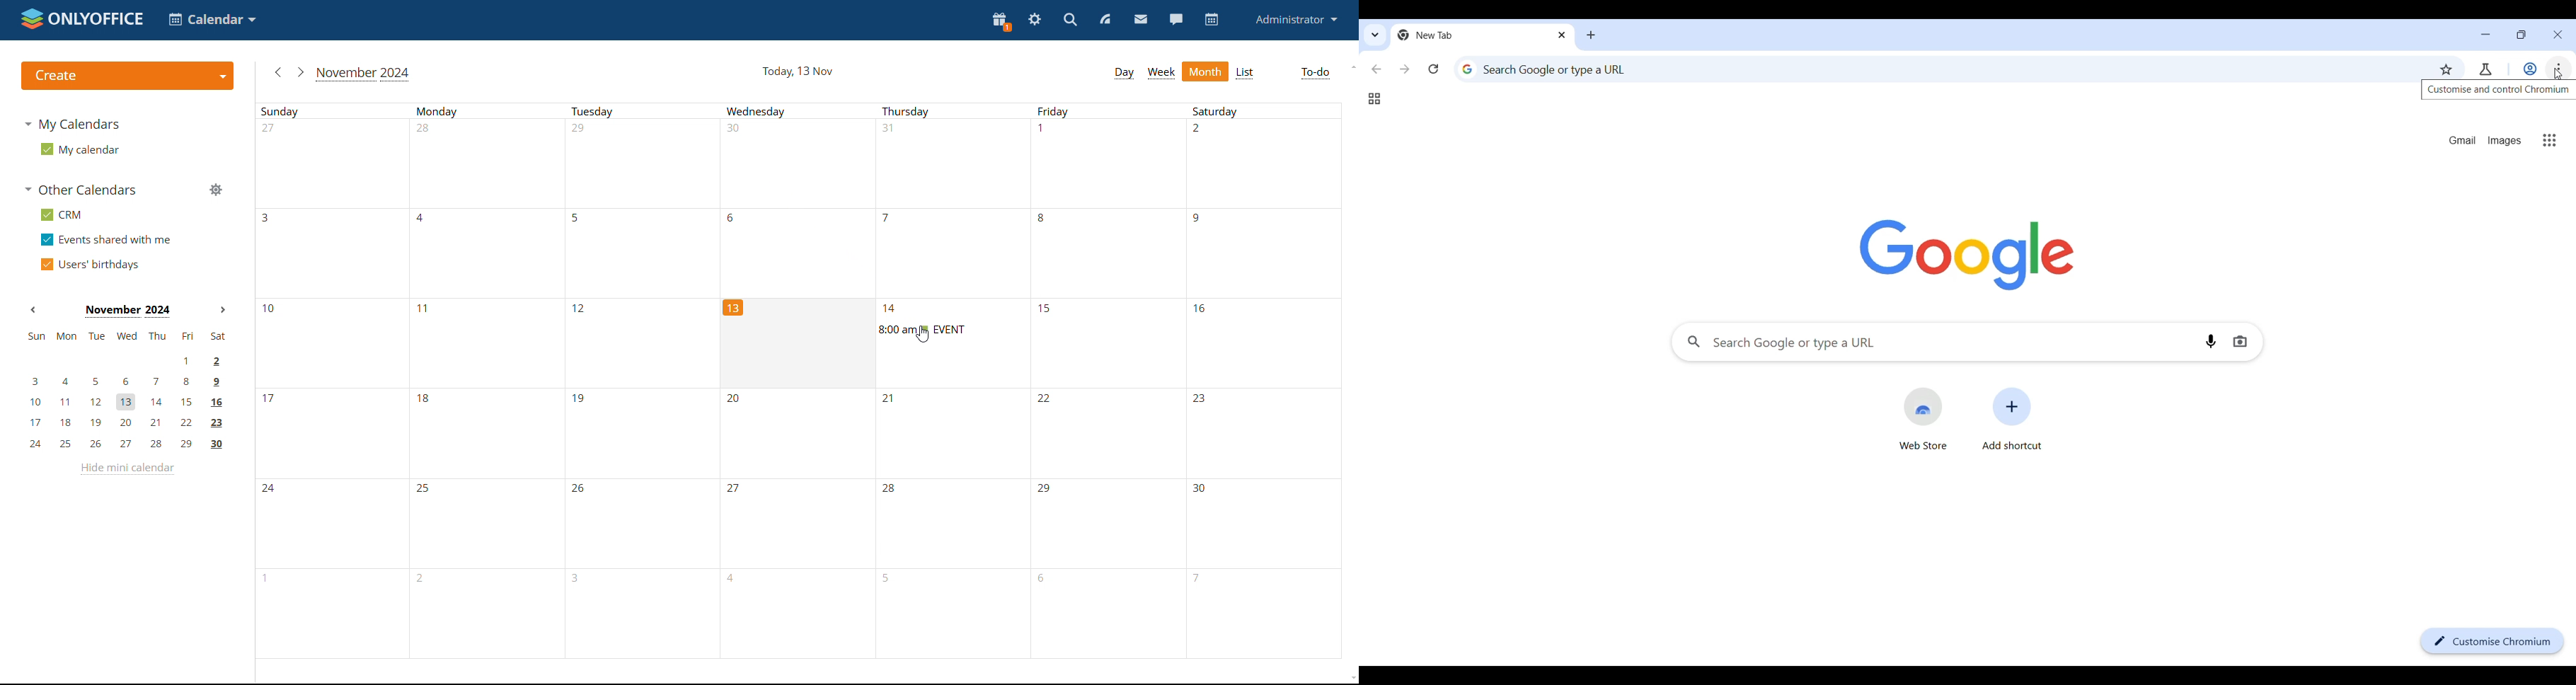 This screenshot has height=700, width=2576. Describe the element at coordinates (1298, 20) in the screenshot. I see `administrator` at that location.